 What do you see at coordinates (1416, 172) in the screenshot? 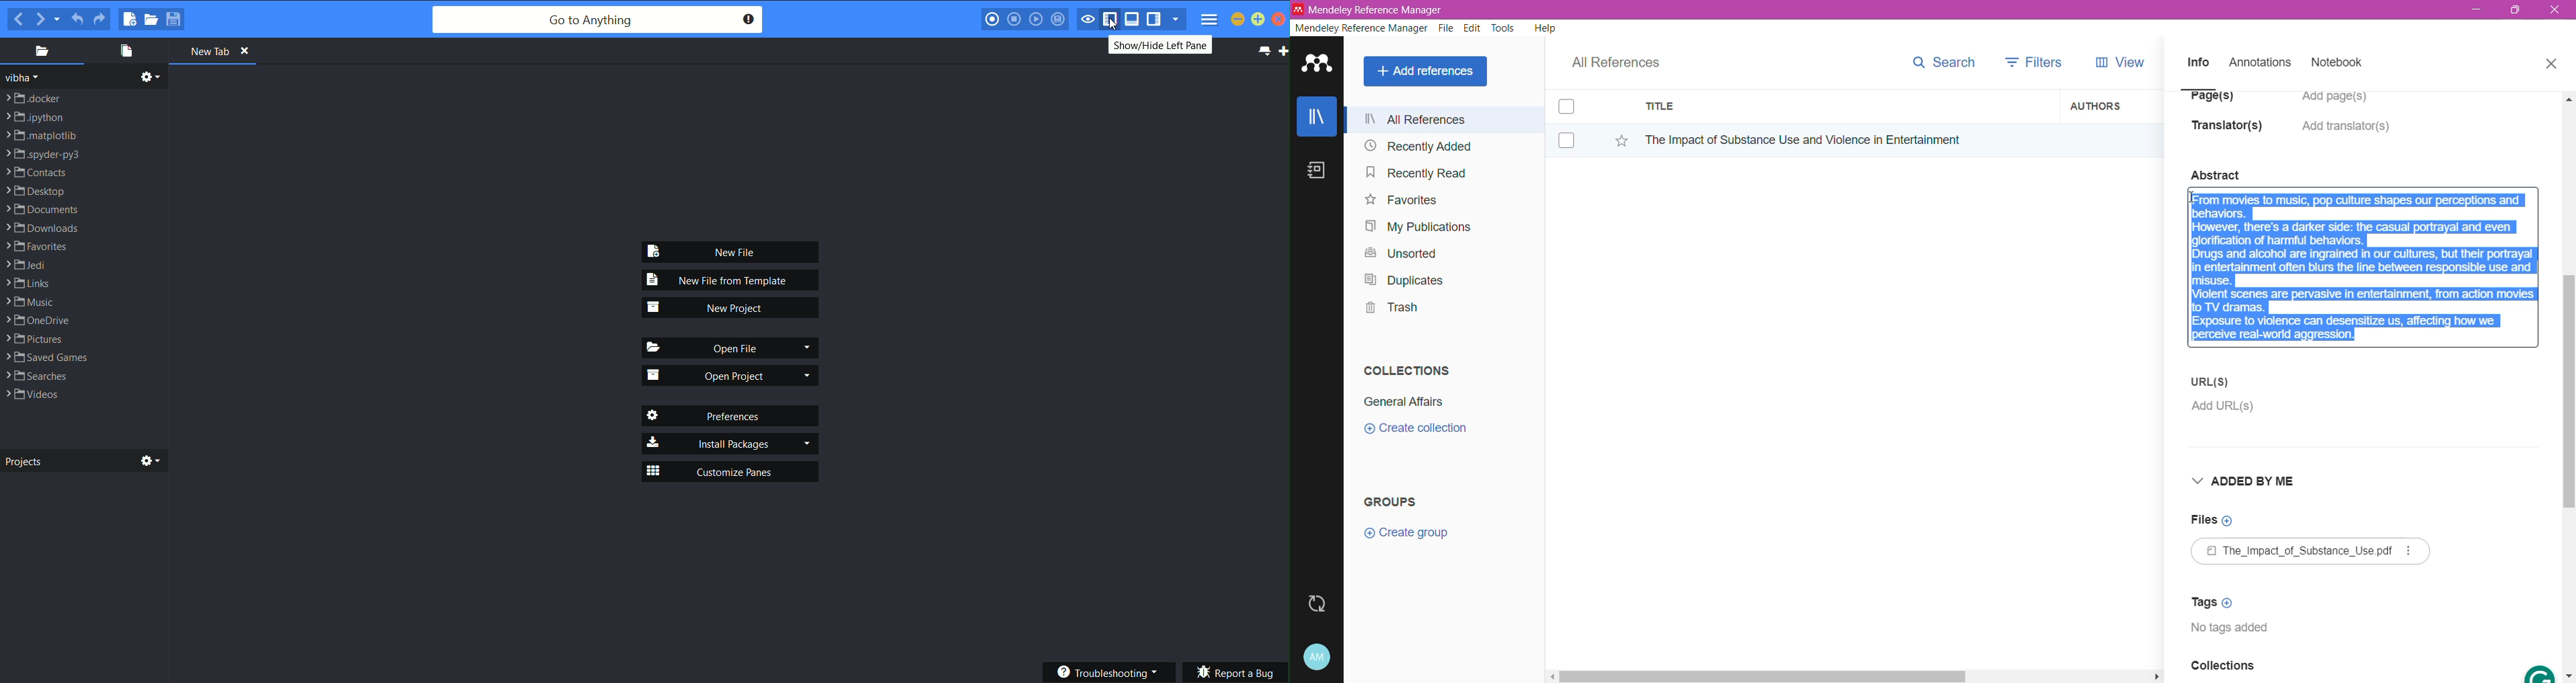
I see `Recently Read` at bounding box center [1416, 172].